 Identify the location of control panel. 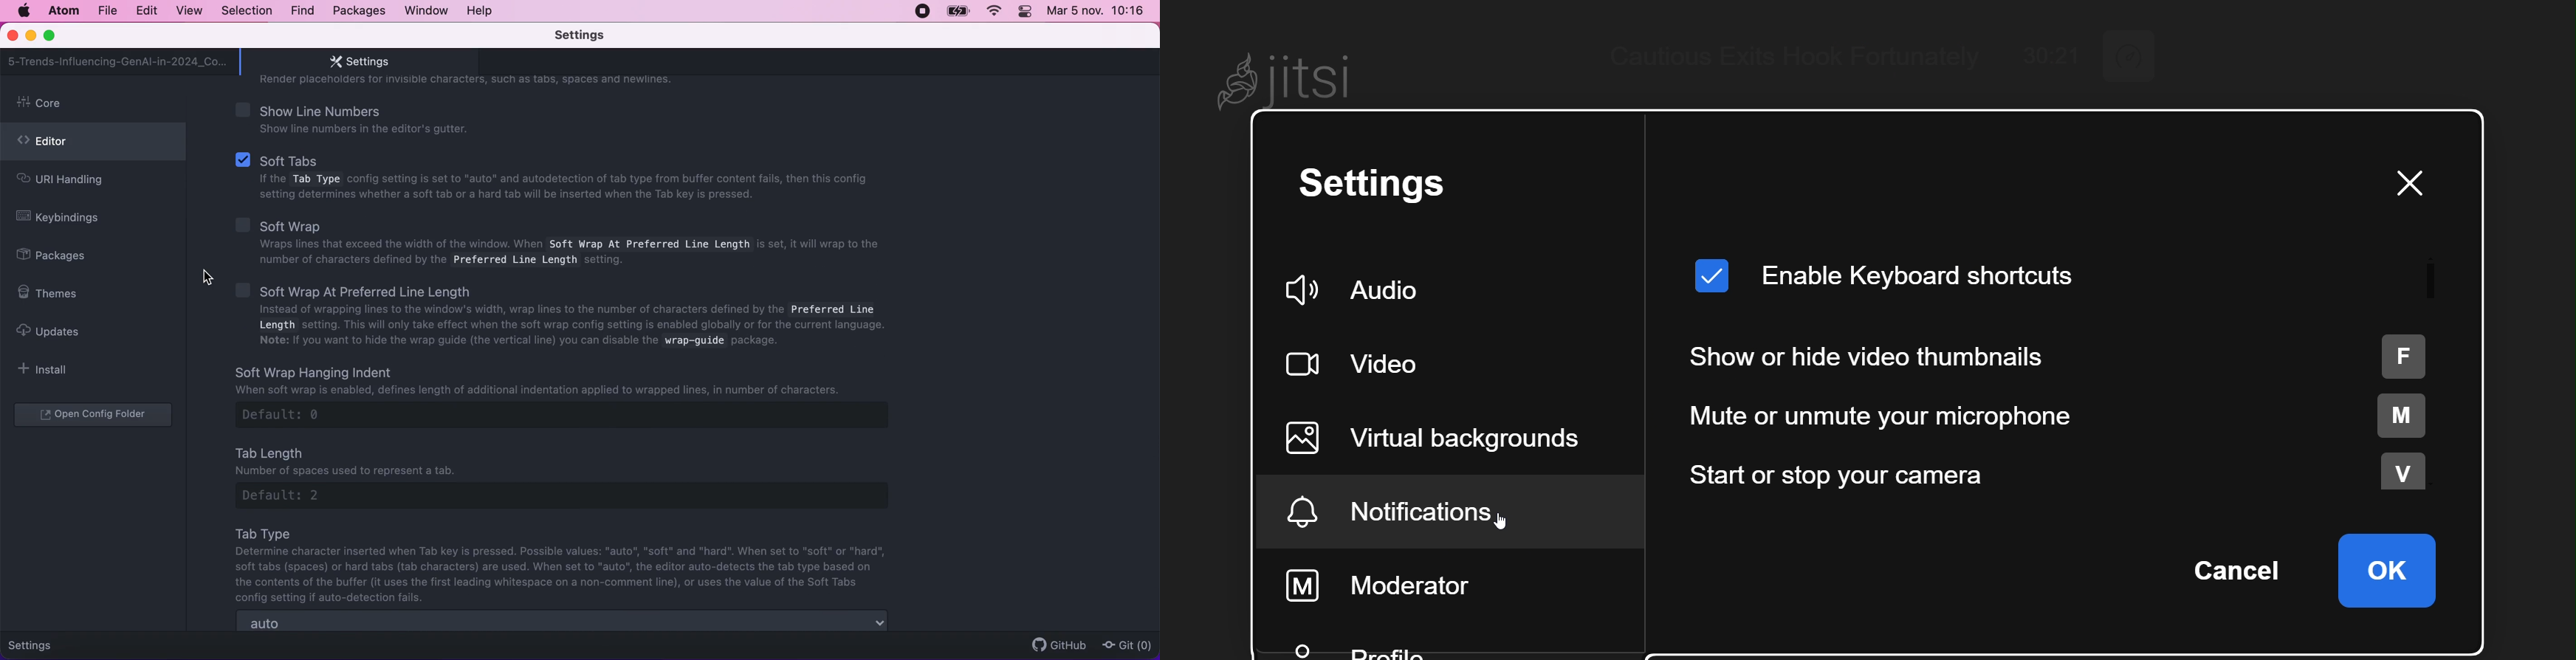
(1026, 13).